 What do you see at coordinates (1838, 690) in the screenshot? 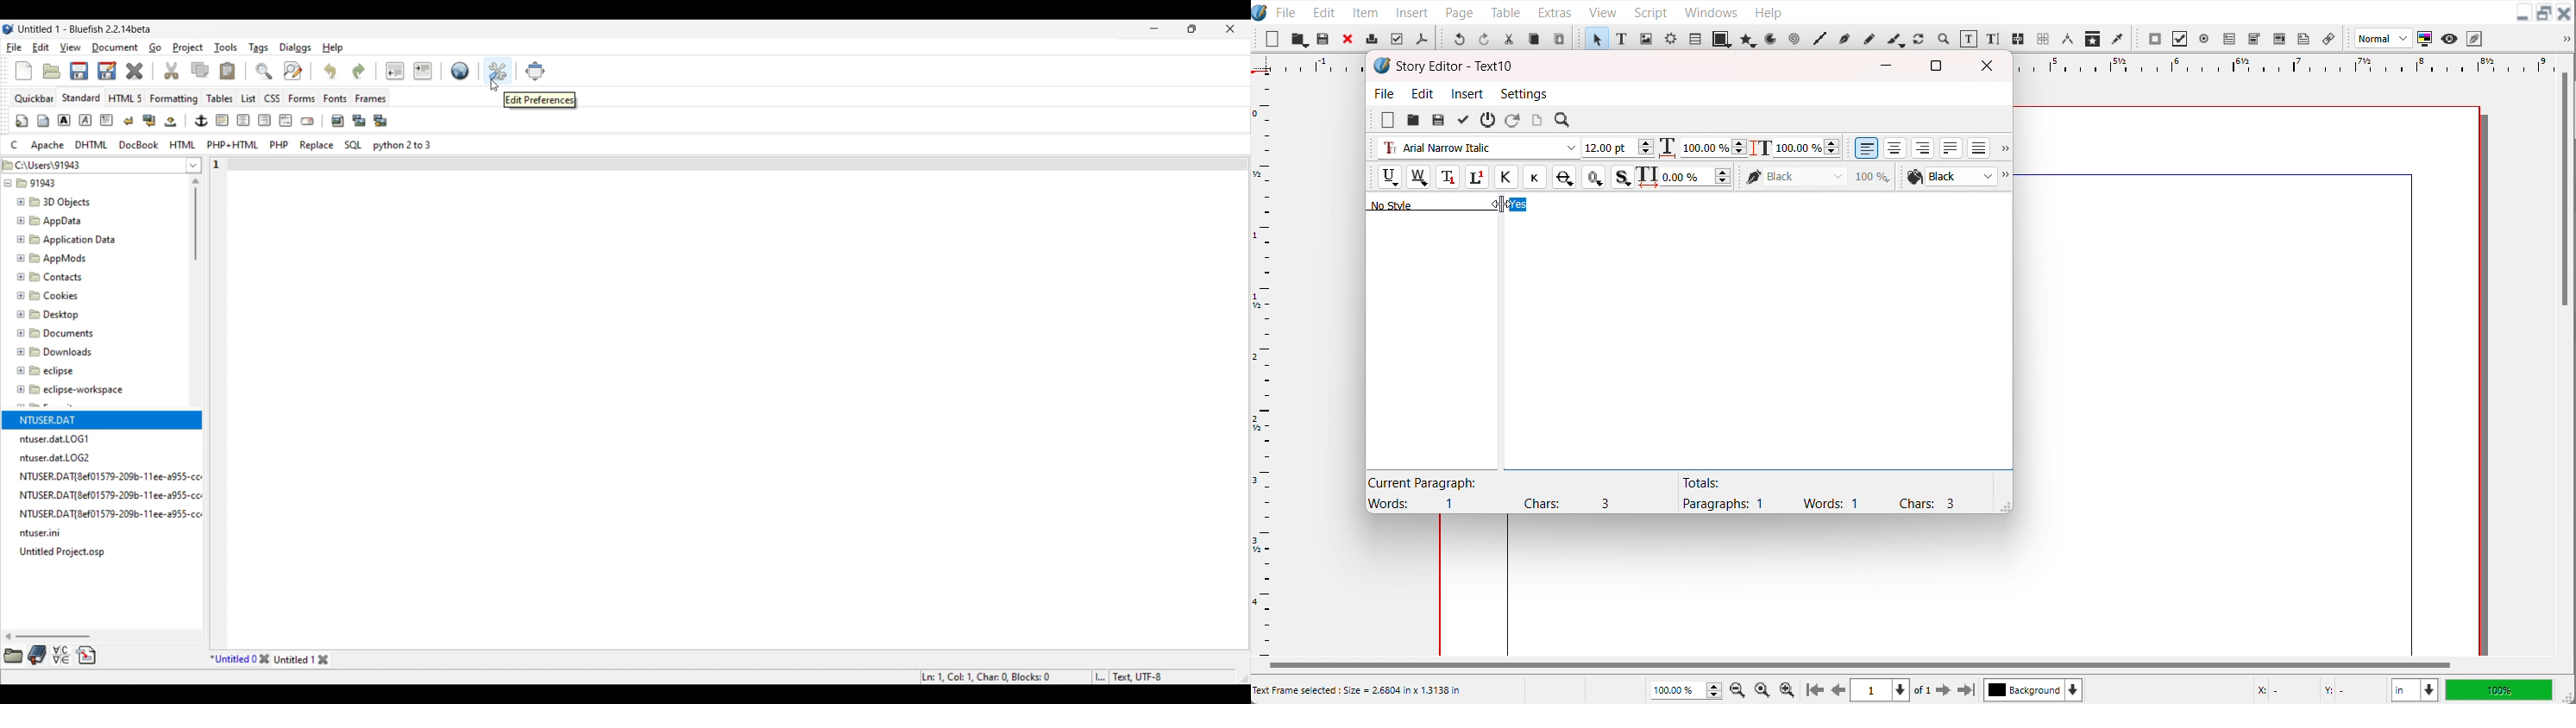
I see `Go to previous page` at bounding box center [1838, 690].